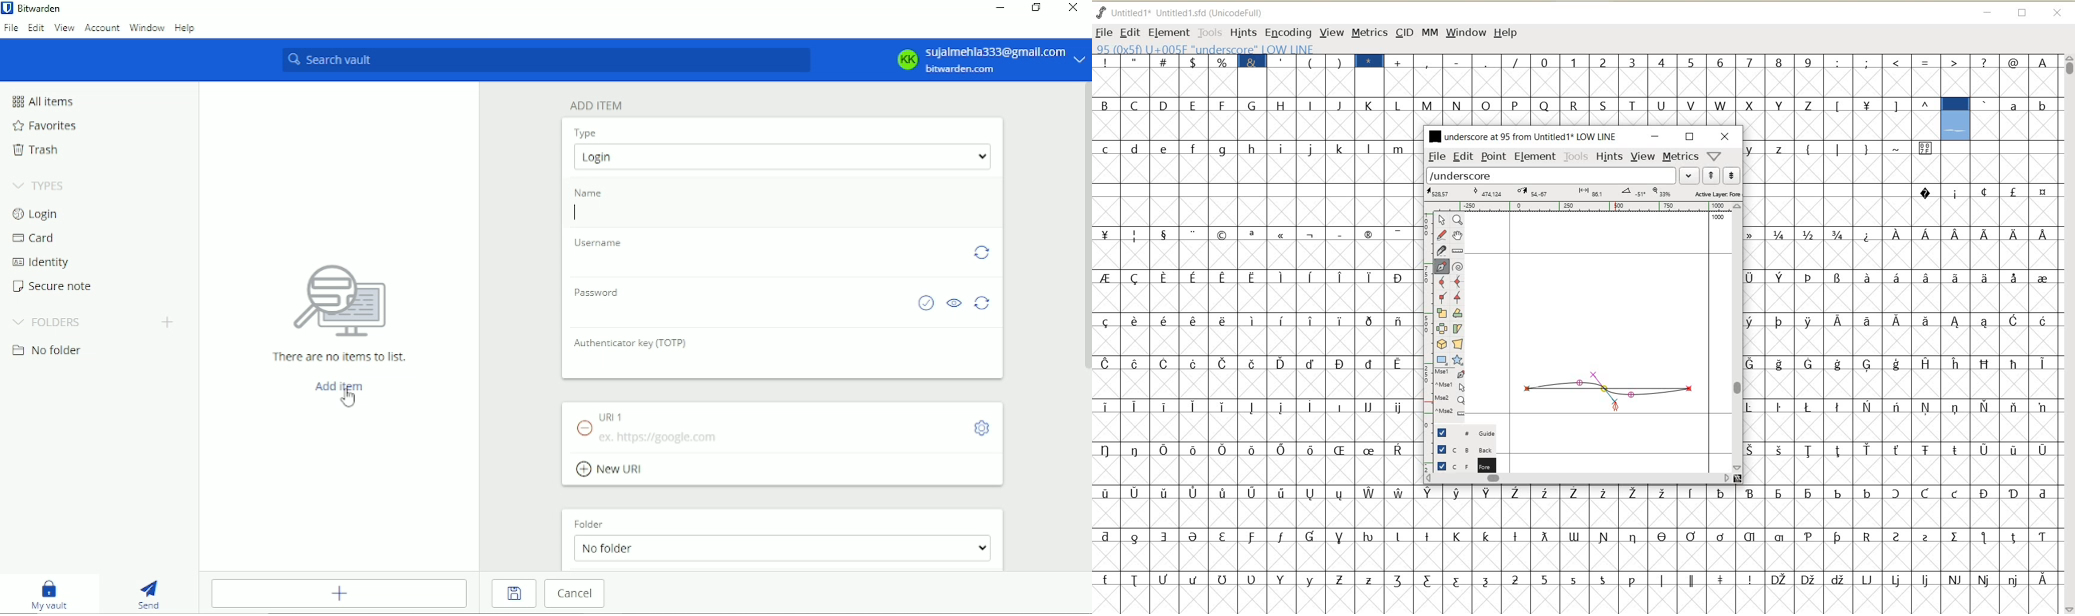 Image resolution: width=2100 pixels, height=616 pixels. I want to click on URI 1 ex: https://google.com, so click(765, 427).